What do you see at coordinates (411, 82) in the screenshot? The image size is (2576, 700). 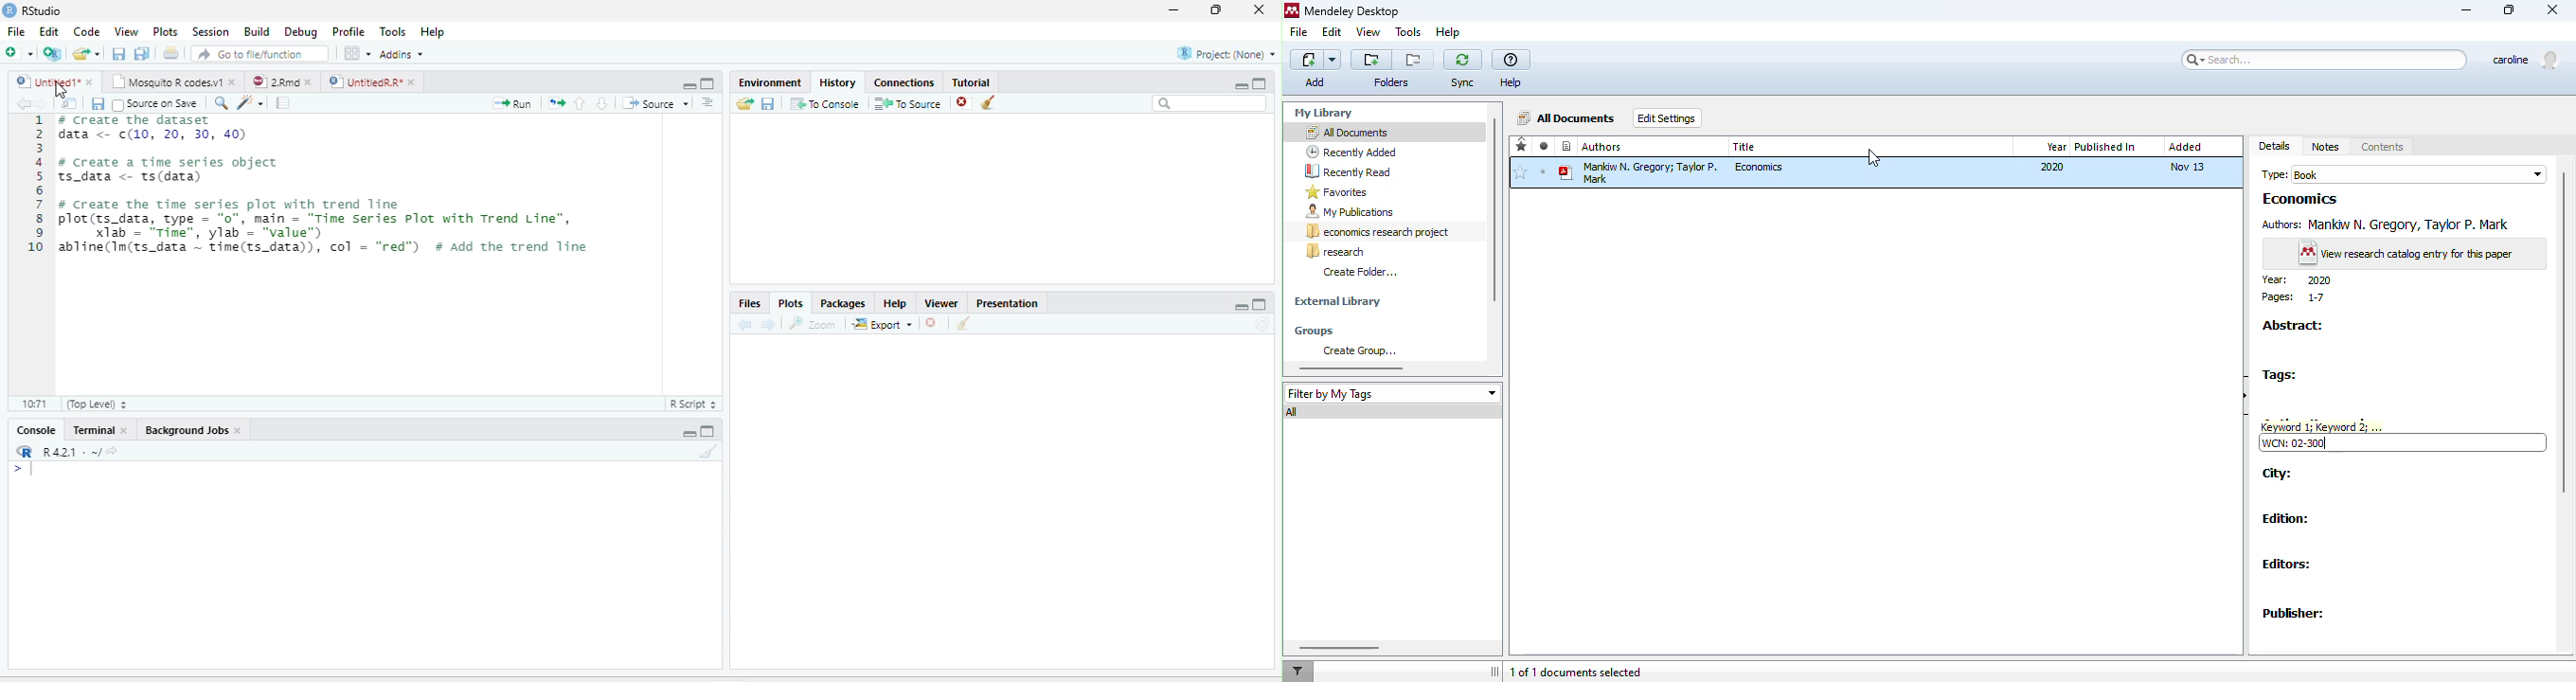 I see `close` at bounding box center [411, 82].